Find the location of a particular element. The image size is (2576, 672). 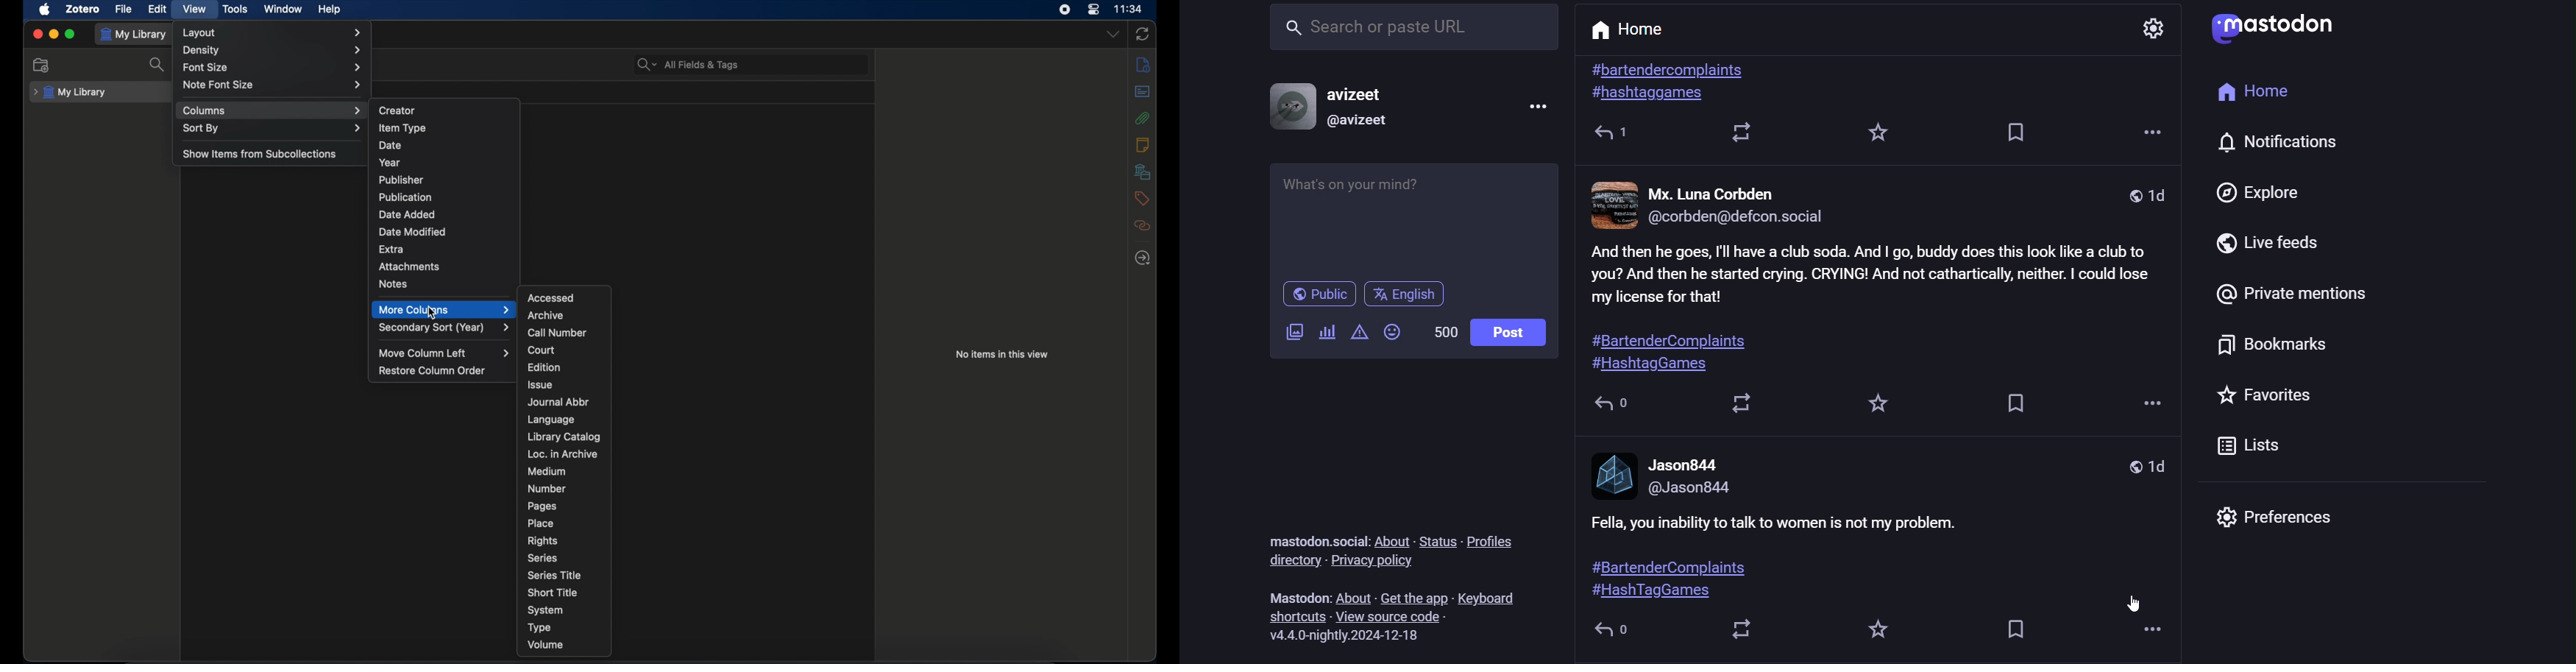

date modified is located at coordinates (413, 232).